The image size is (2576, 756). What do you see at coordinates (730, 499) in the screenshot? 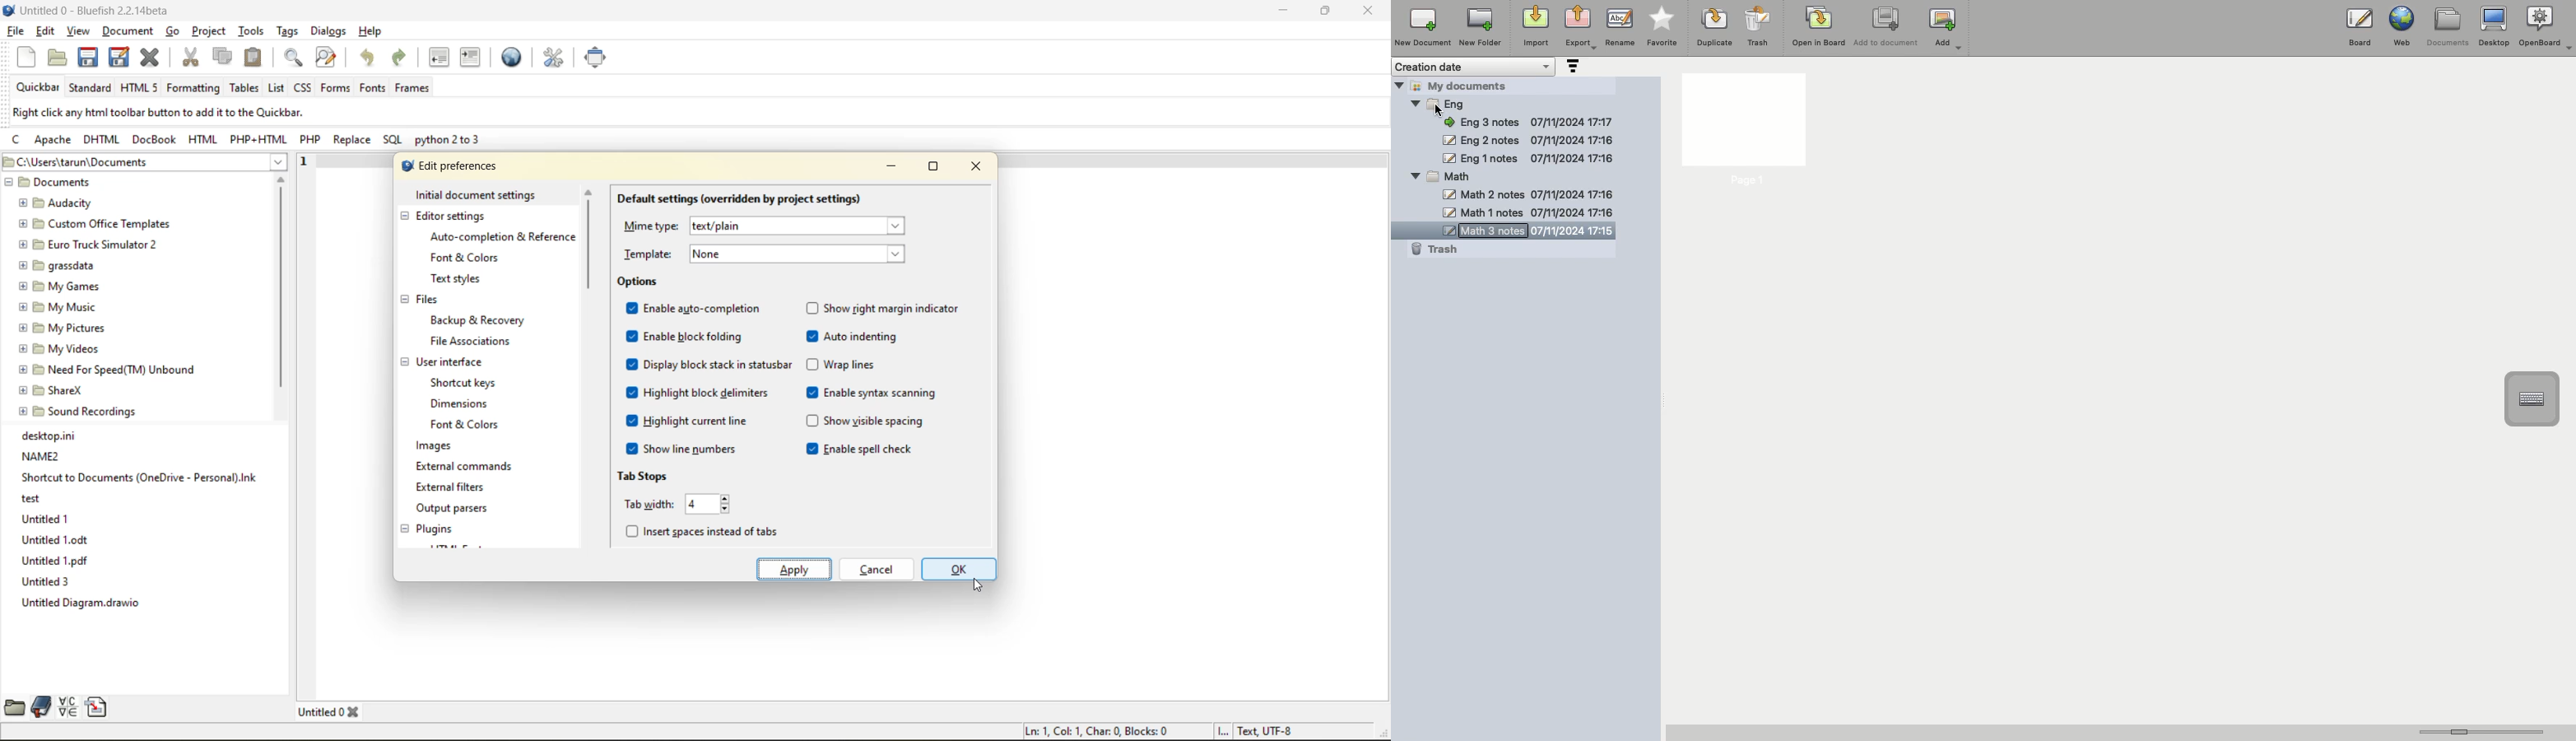
I see `increase` at bounding box center [730, 499].